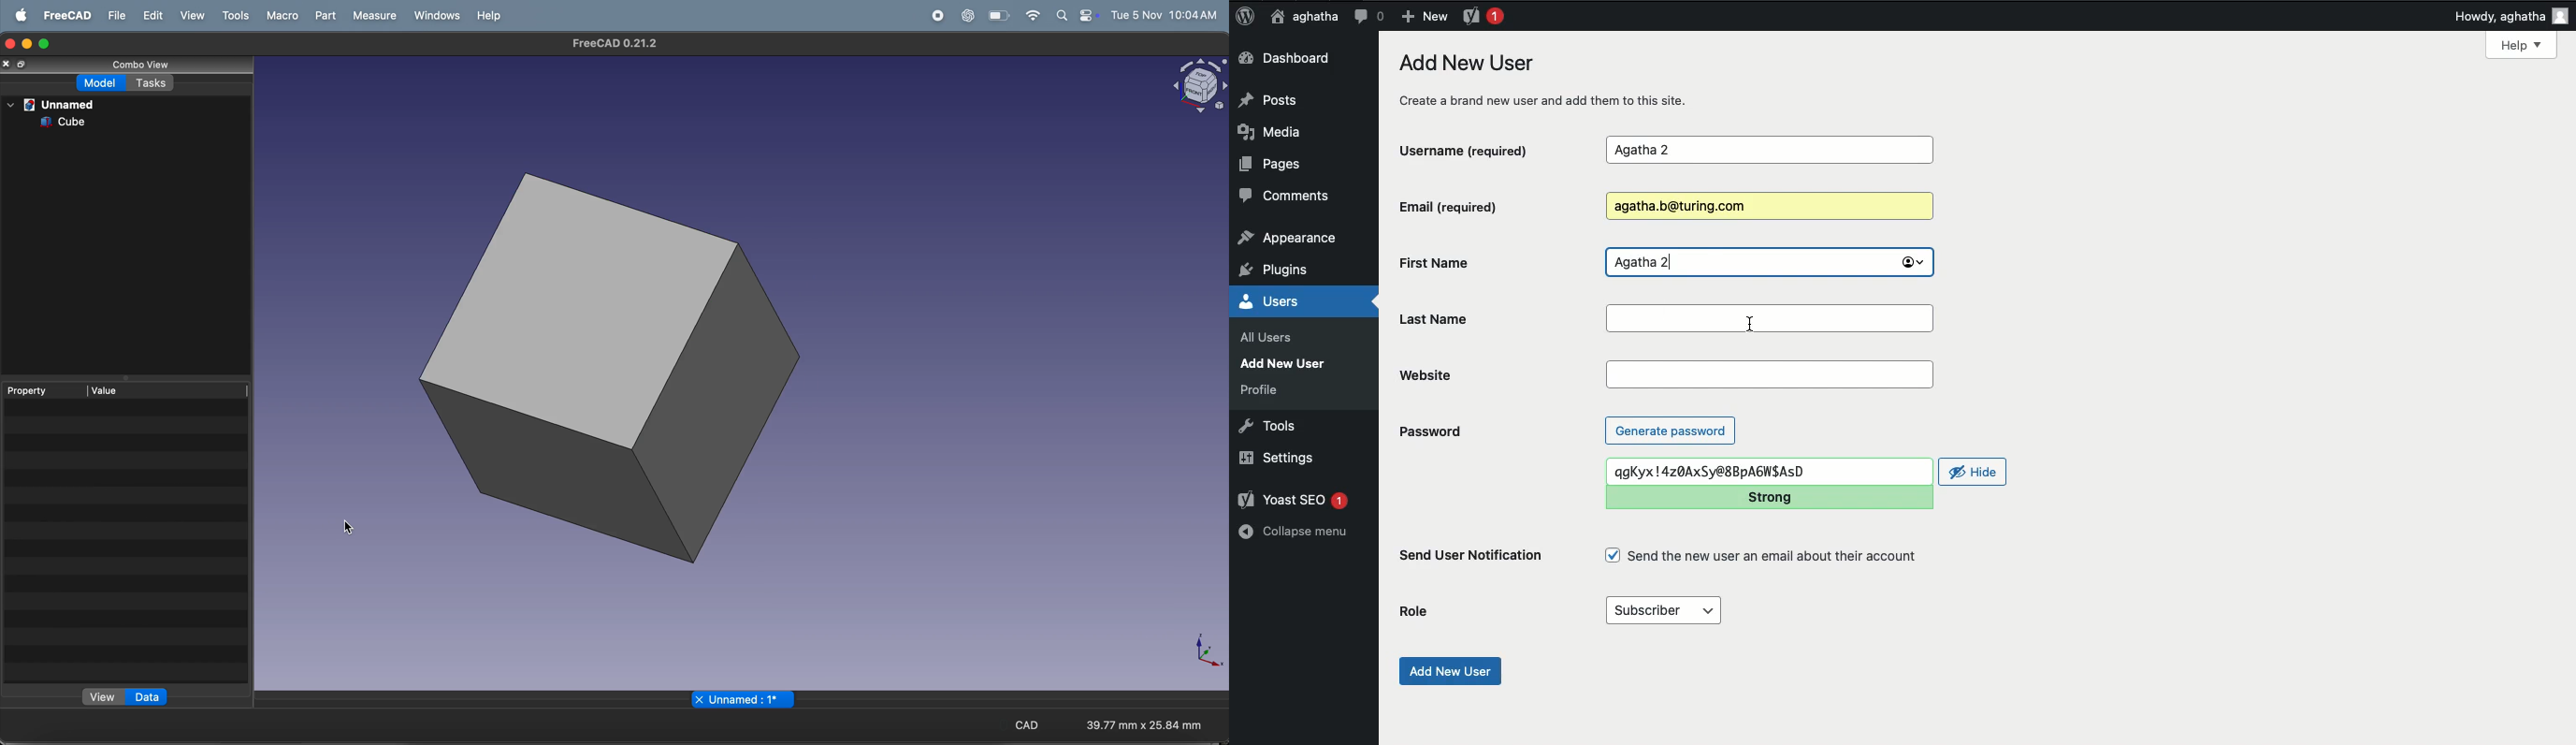  What do you see at coordinates (1276, 168) in the screenshot?
I see `Pages` at bounding box center [1276, 168].